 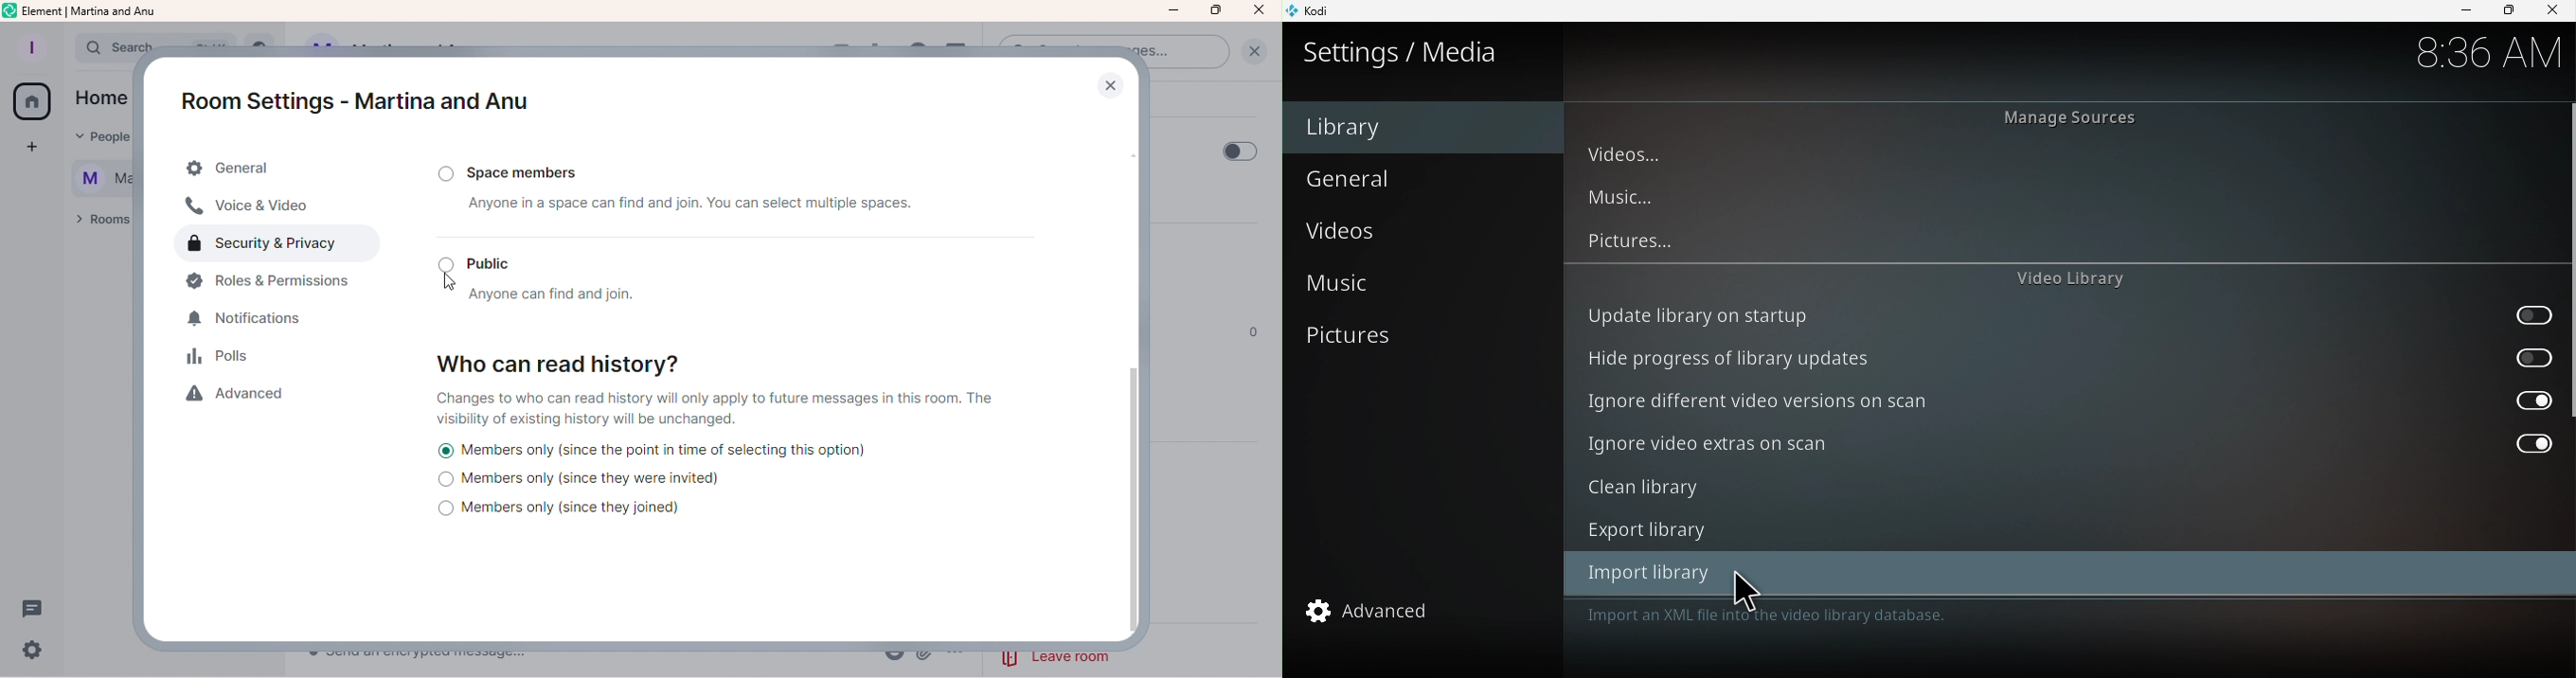 What do you see at coordinates (1420, 127) in the screenshot?
I see `Library` at bounding box center [1420, 127].